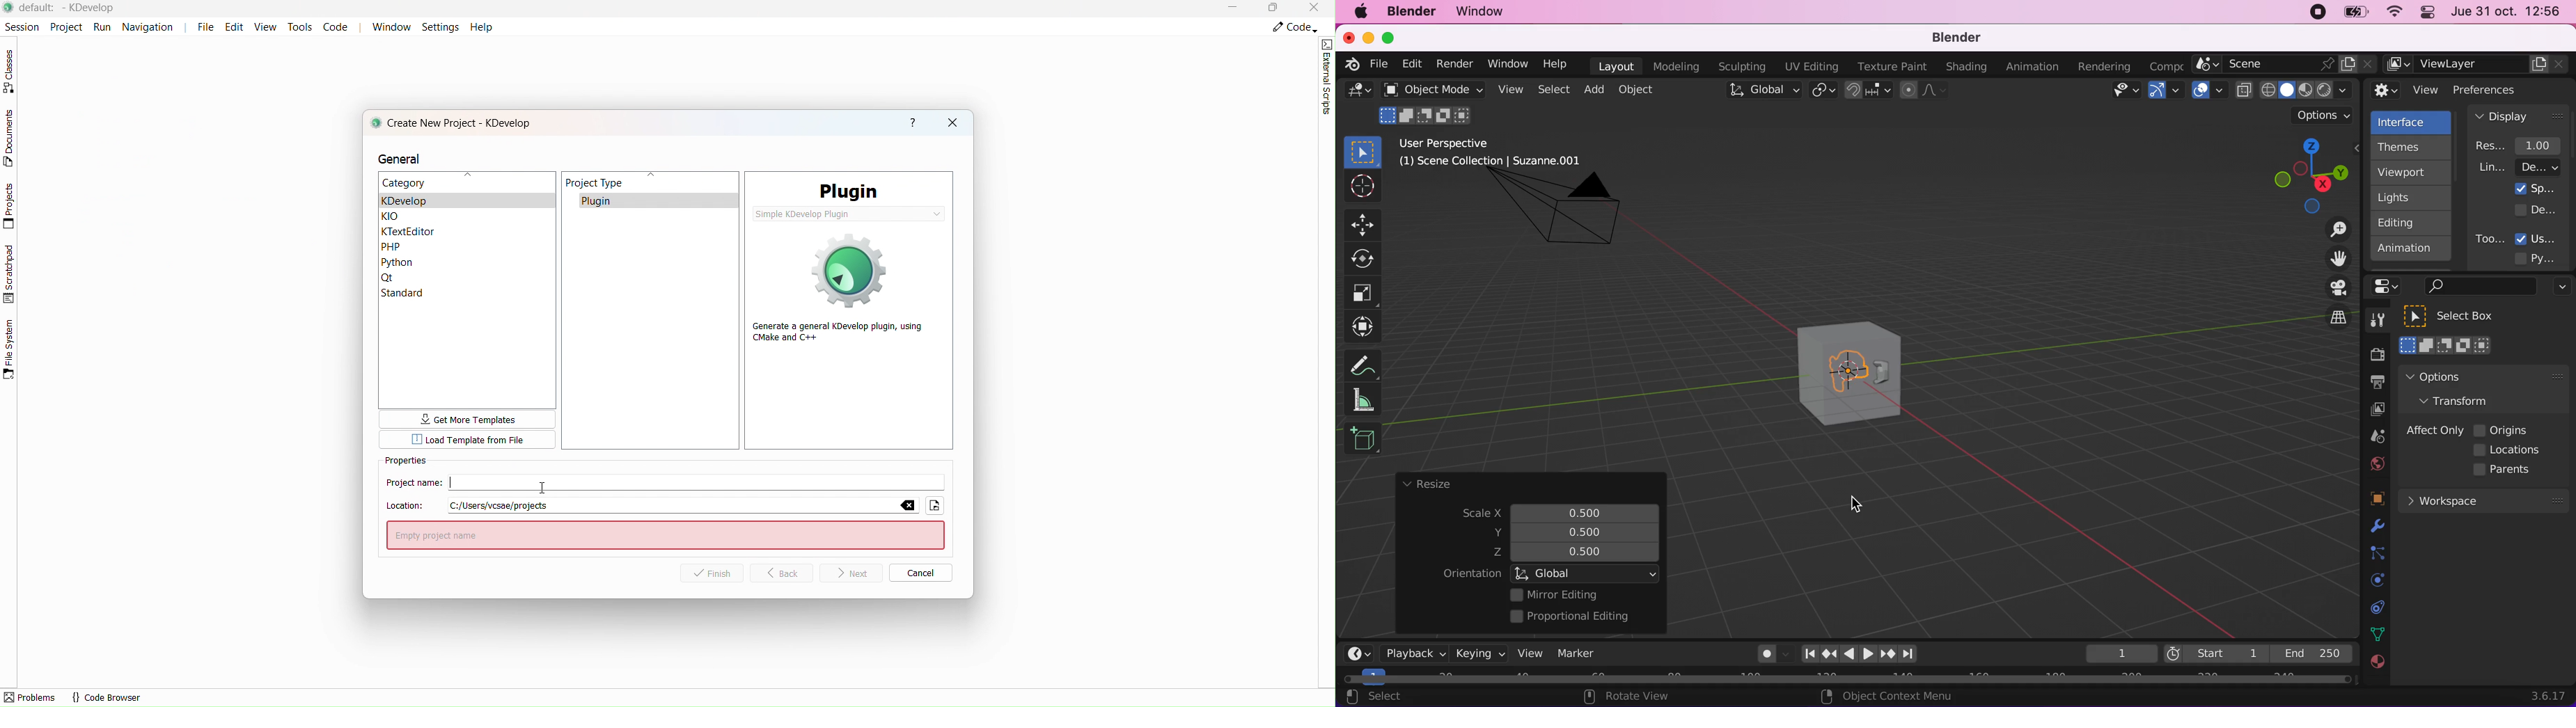 The height and width of the screenshot is (728, 2576). I want to click on rotate view, so click(1636, 697).